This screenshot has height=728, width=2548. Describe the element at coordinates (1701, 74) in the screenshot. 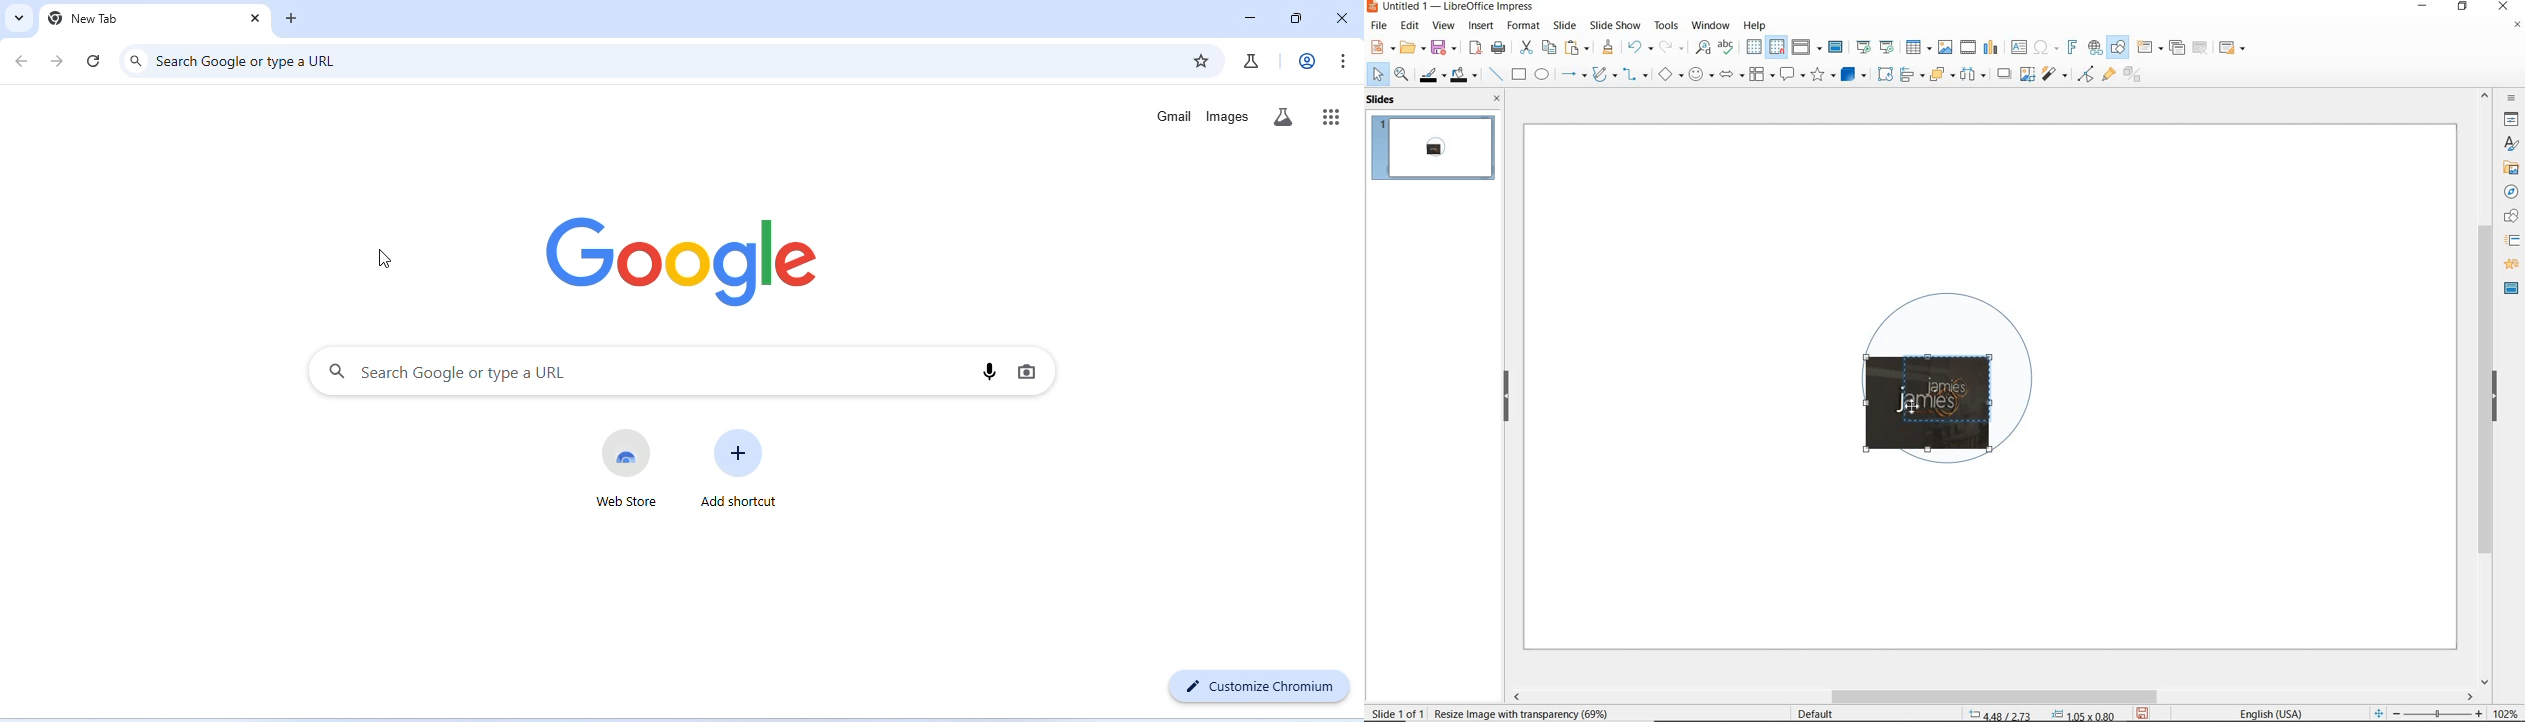

I see `symbol shapes` at that location.